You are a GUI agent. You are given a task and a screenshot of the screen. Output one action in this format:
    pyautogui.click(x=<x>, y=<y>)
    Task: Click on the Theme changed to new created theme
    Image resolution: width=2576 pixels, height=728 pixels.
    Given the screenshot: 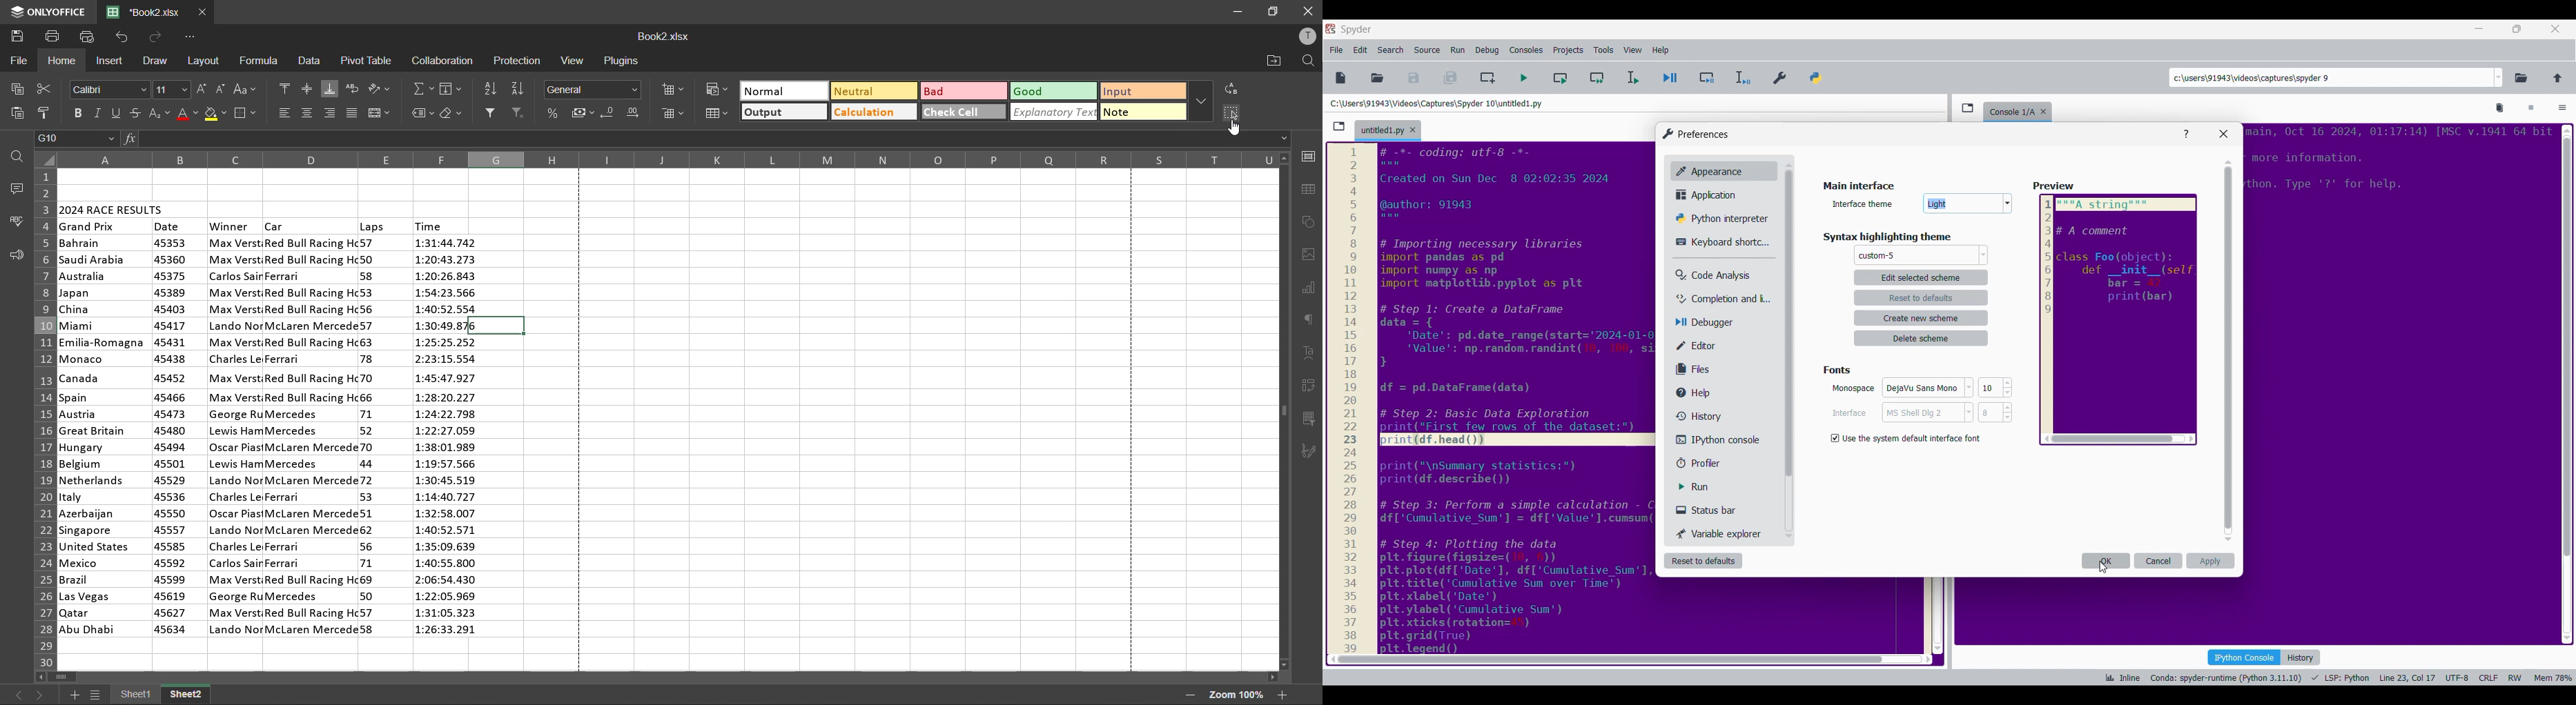 What is the action you would take?
    pyautogui.click(x=1878, y=256)
    